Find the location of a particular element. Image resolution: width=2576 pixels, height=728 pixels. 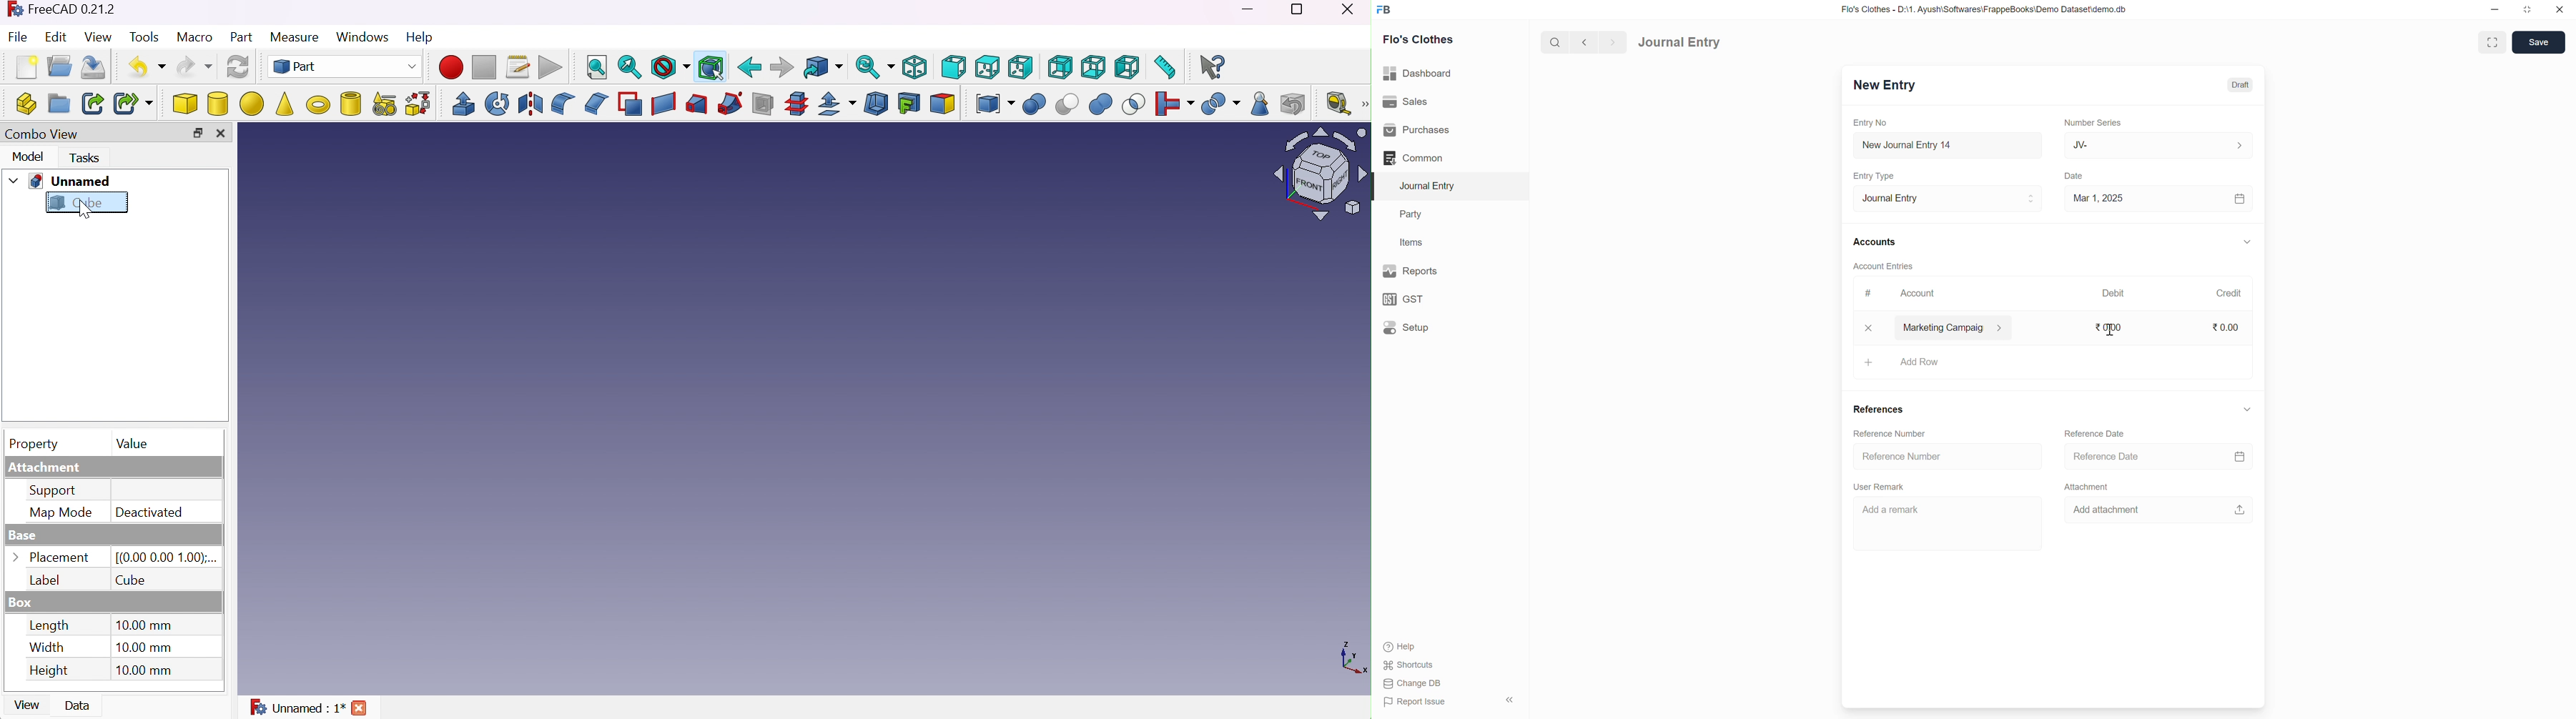

marketing campaig is located at coordinates (1960, 328).